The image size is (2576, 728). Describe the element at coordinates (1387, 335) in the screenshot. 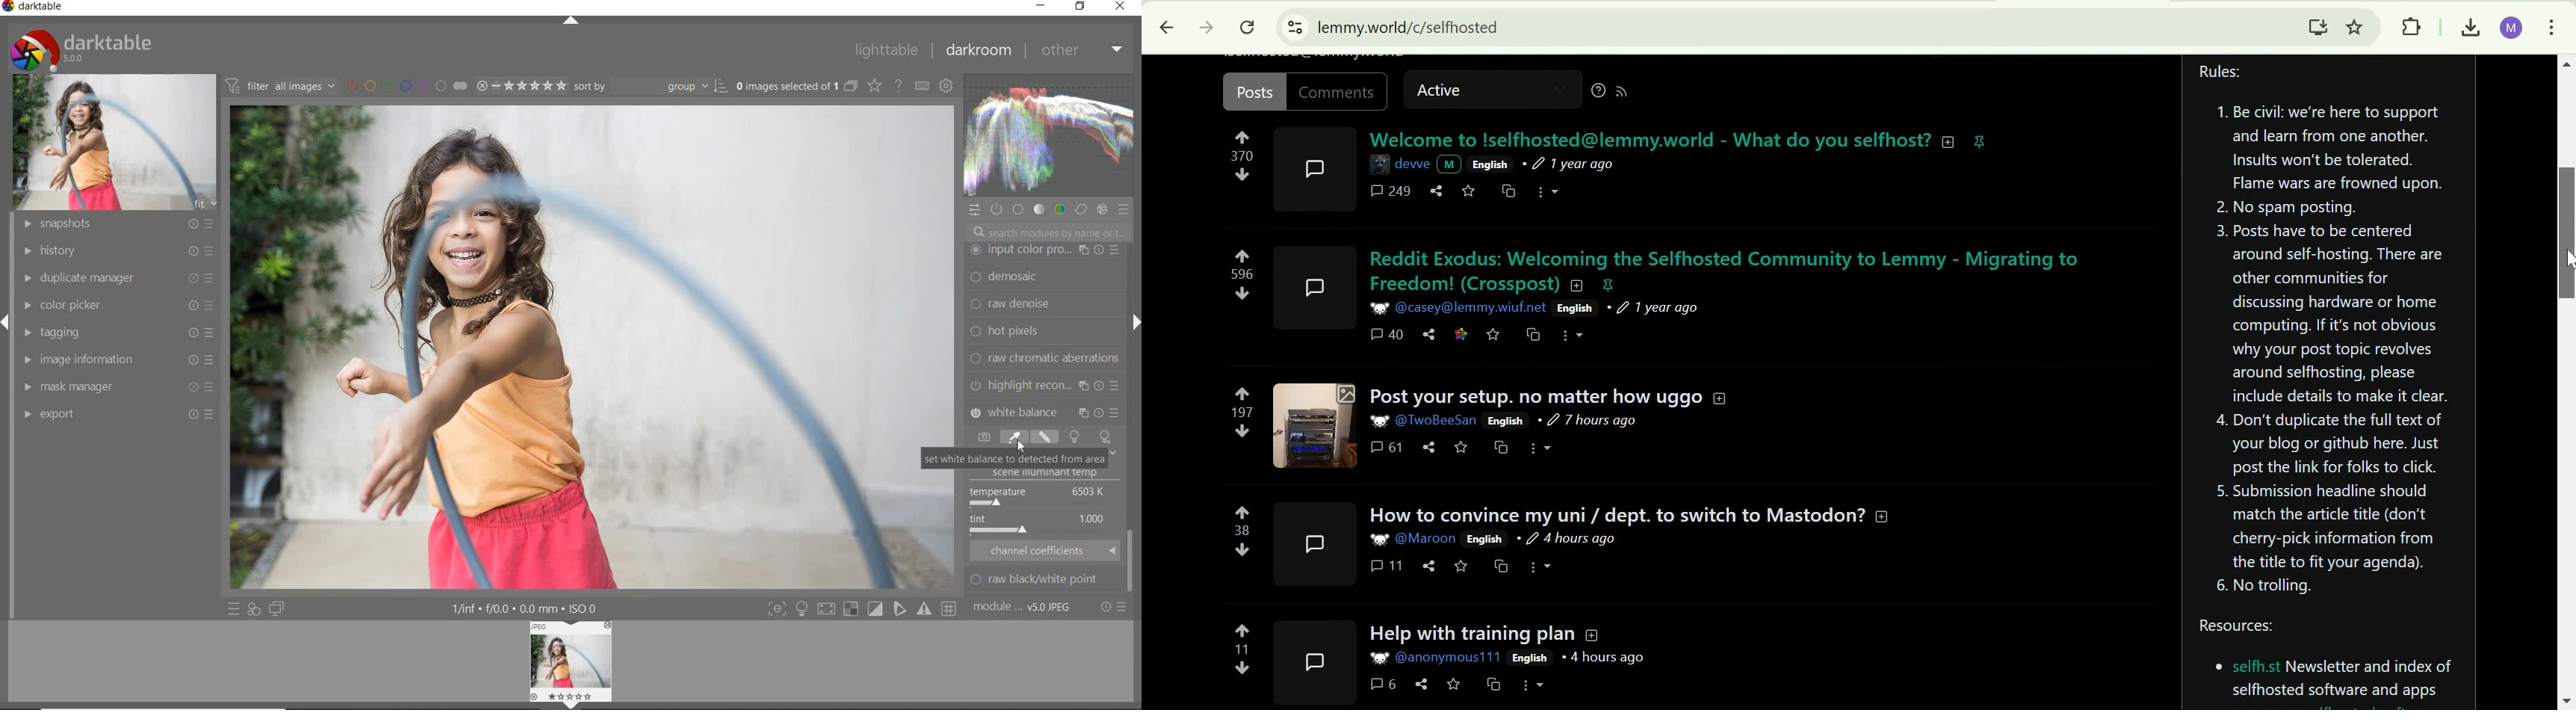

I see `40 comments` at that location.